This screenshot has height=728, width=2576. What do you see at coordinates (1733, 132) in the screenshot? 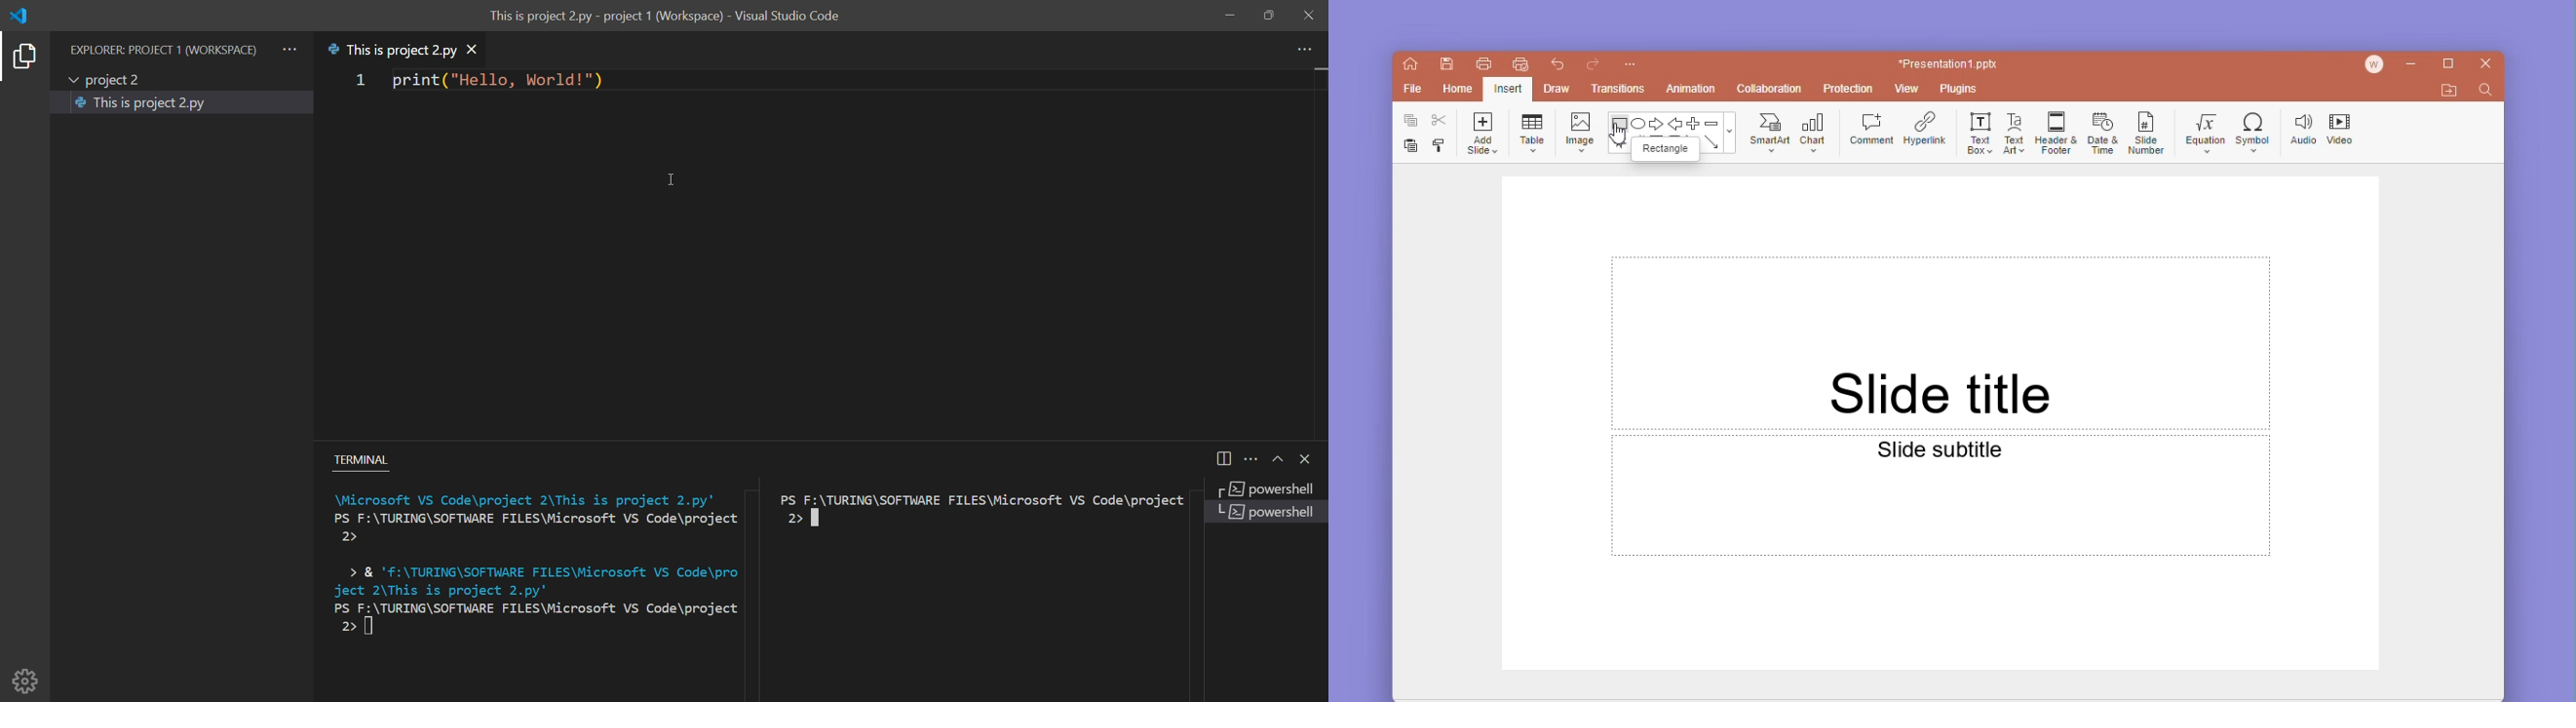
I see `moreshapes` at bounding box center [1733, 132].